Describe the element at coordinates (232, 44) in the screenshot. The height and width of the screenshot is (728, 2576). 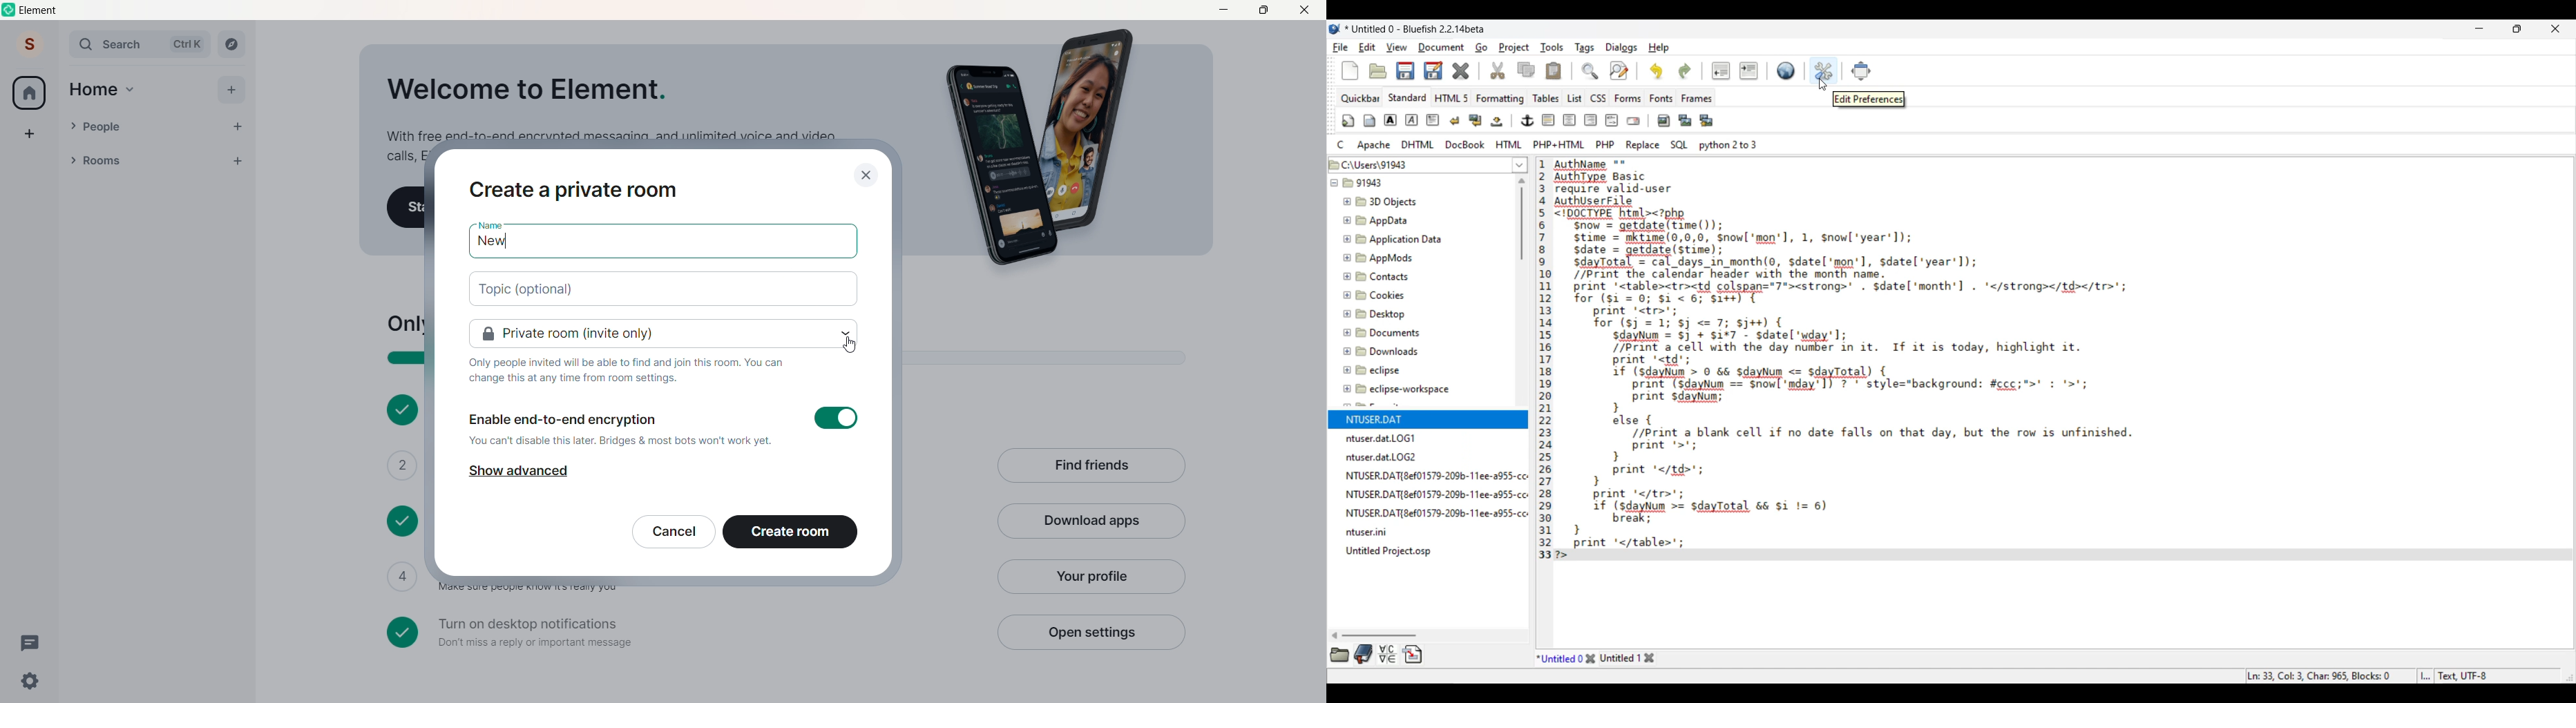
I see `Explore Rooms` at that location.